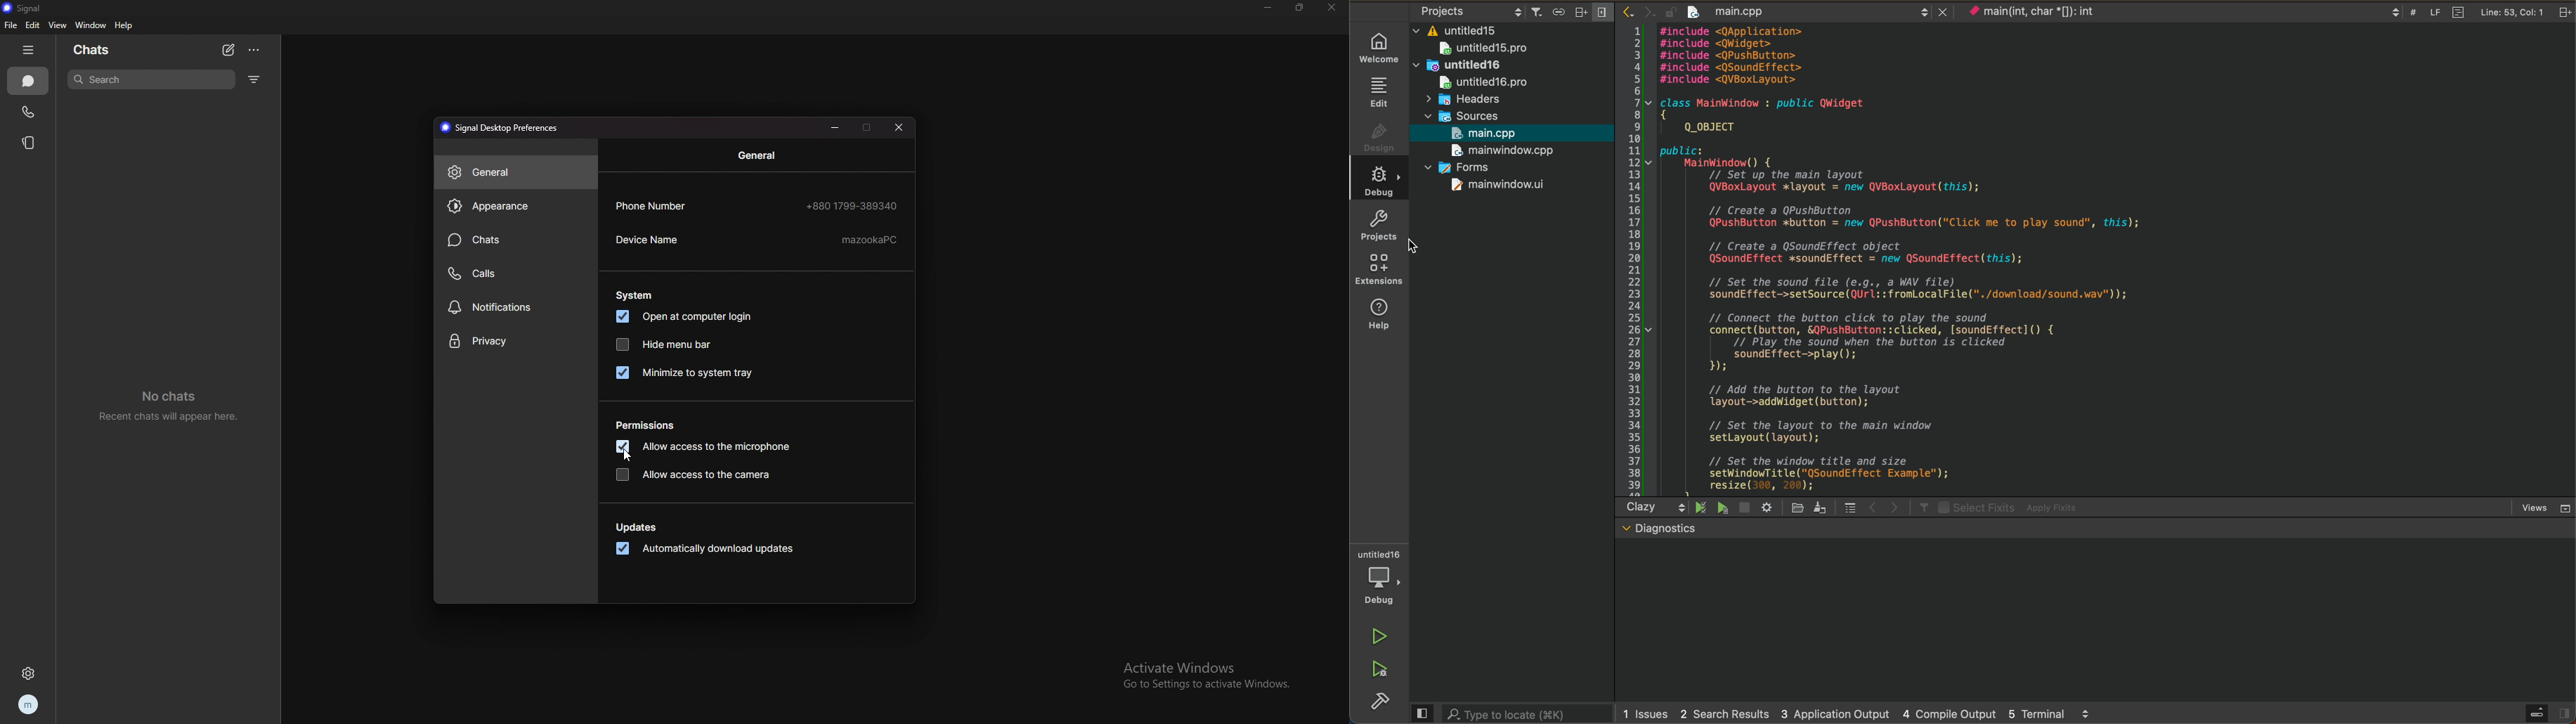 The width and height of the screenshot is (2576, 728). Describe the element at coordinates (167, 406) in the screenshot. I see `no chats recent chats will sppear here` at that location.